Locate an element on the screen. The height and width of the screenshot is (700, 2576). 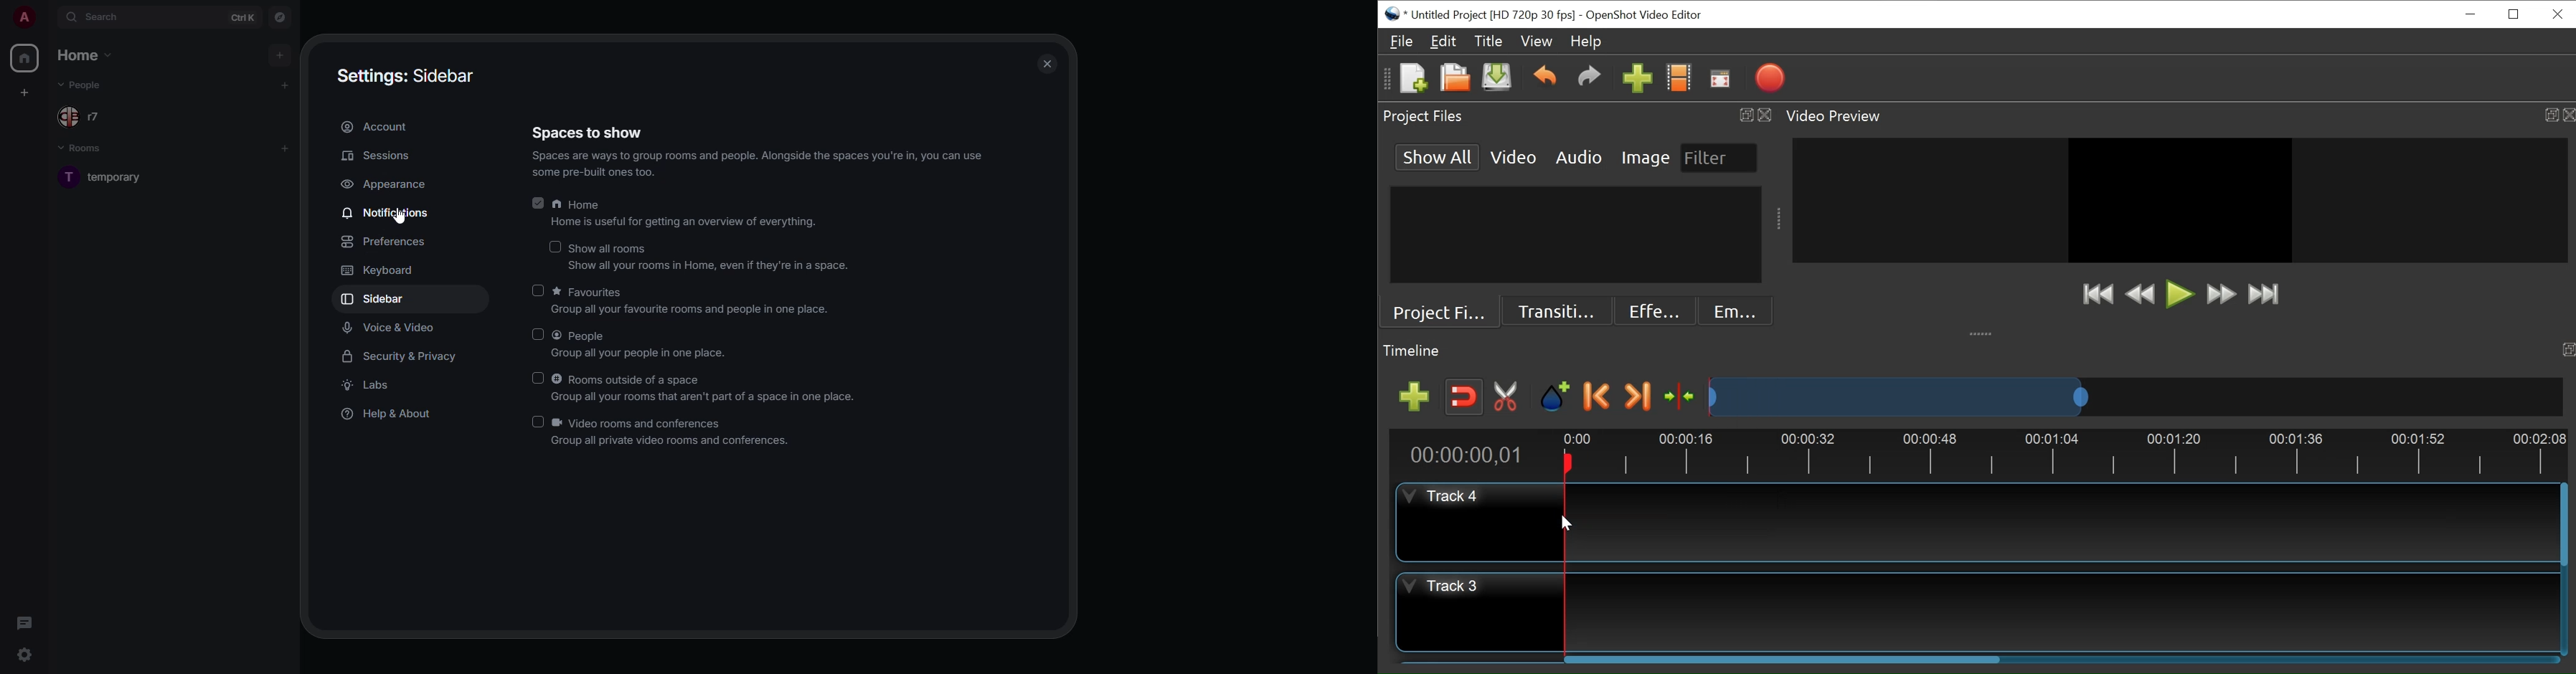
preferences is located at coordinates (387, 241).